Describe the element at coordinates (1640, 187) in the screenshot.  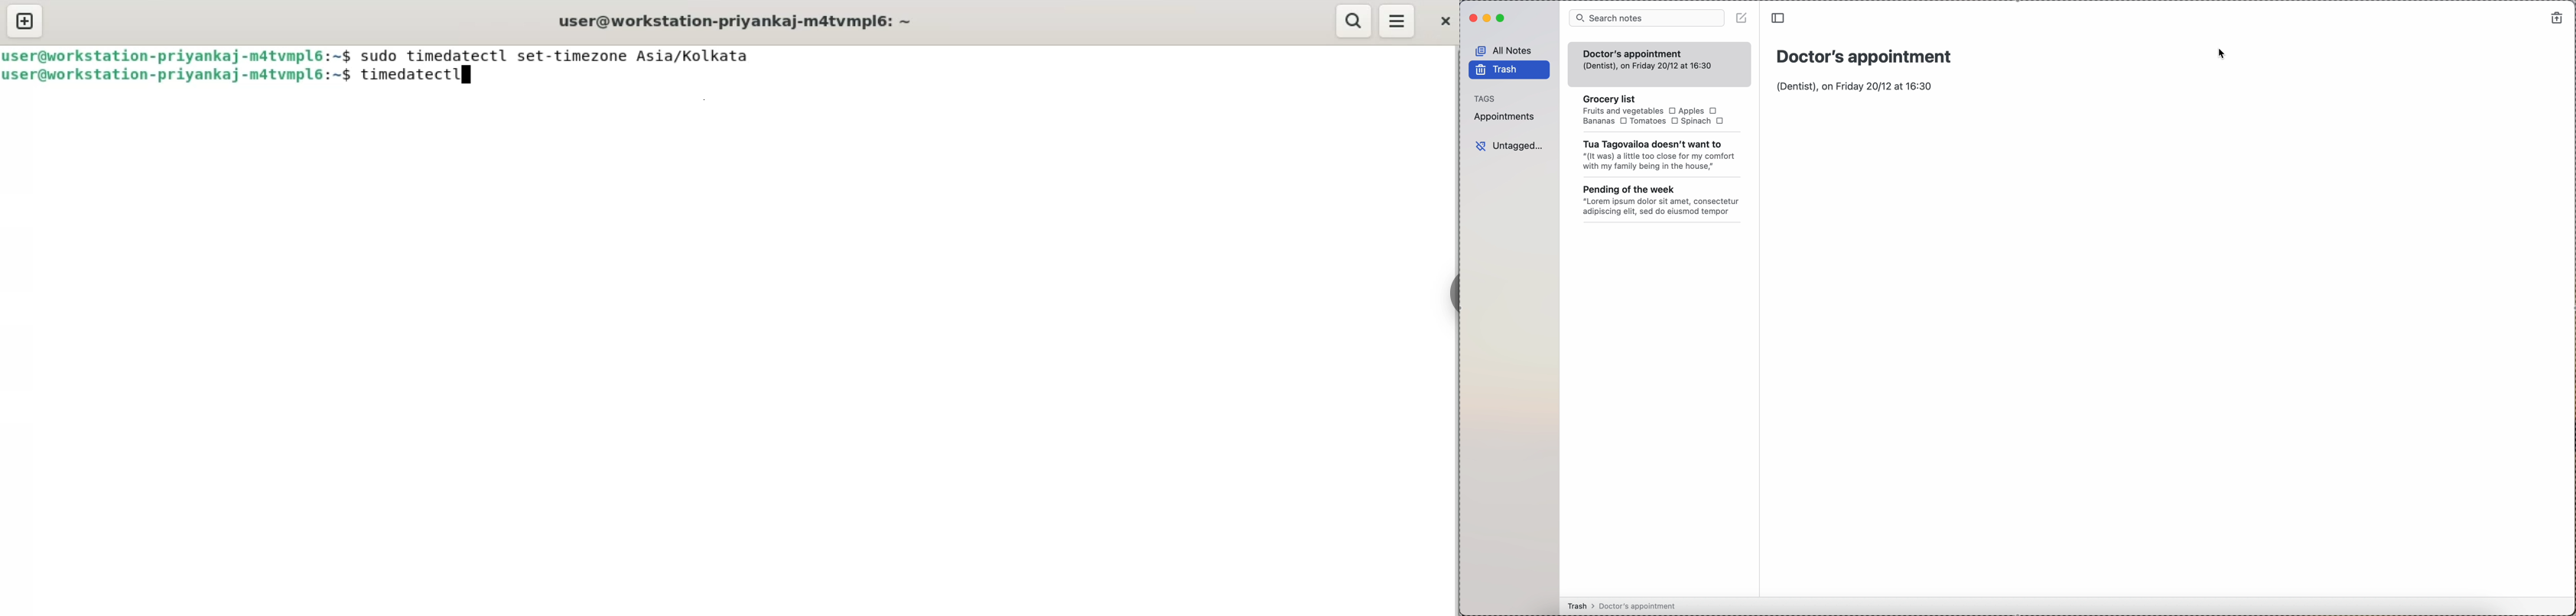
I see `pending of the week` at that location.